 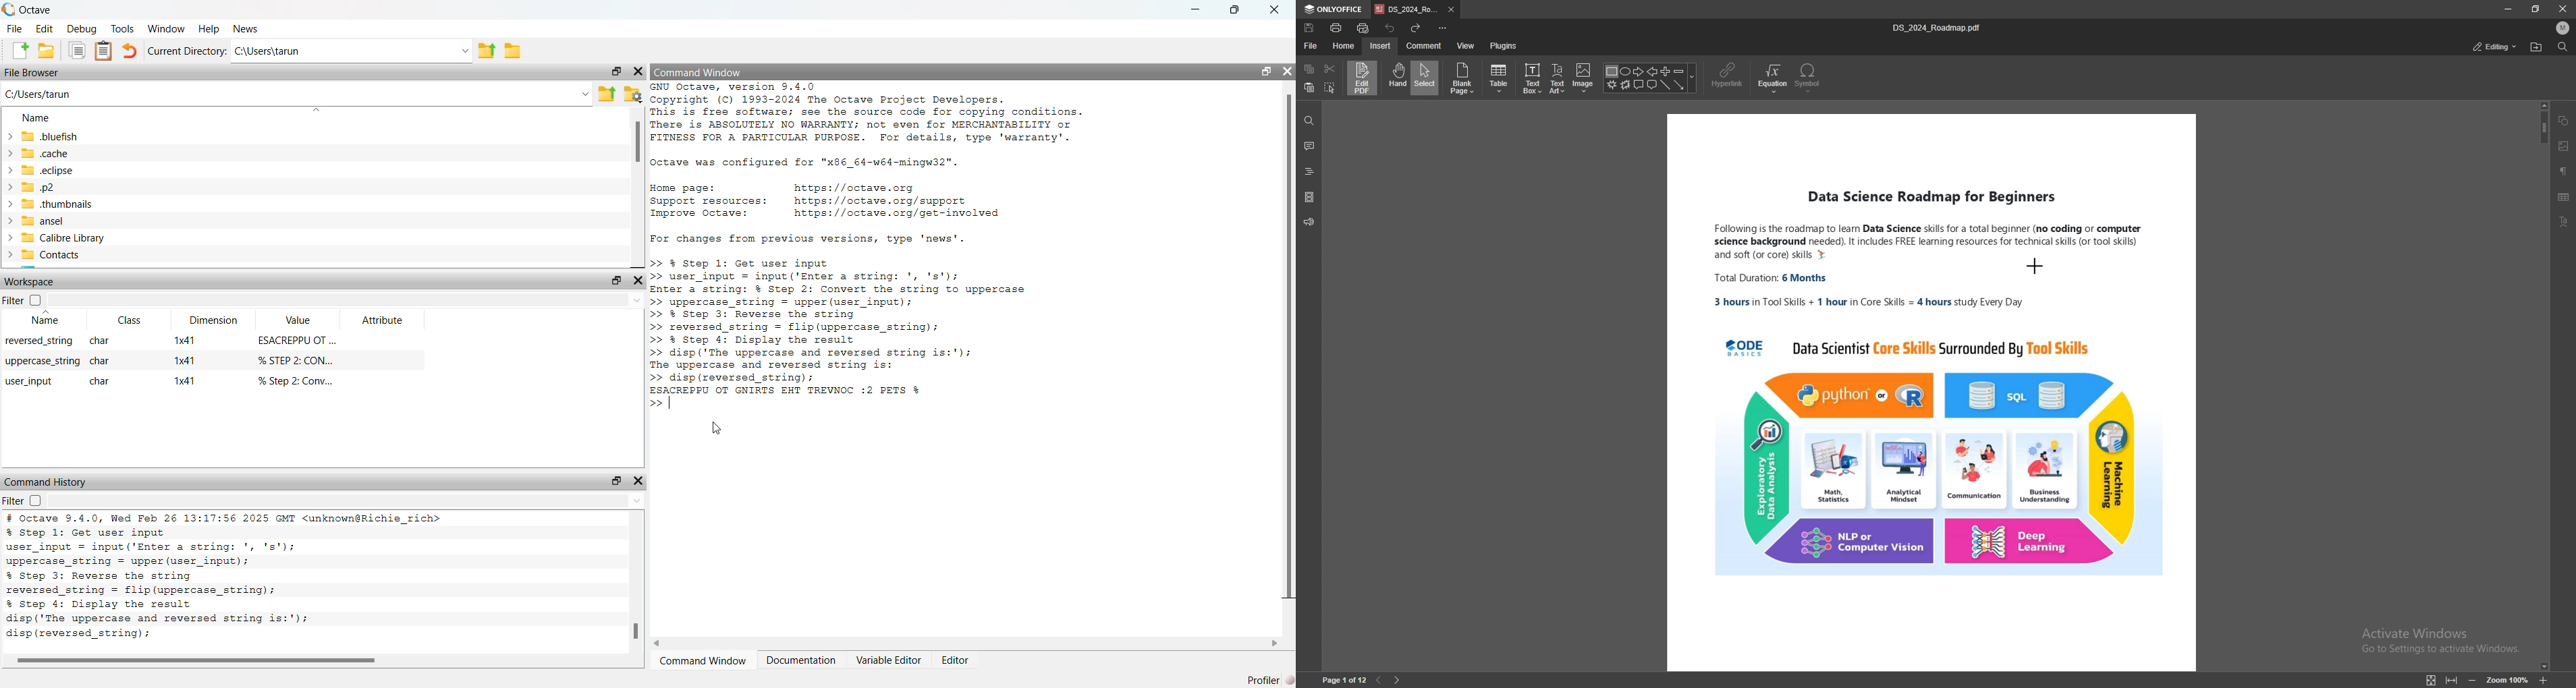 What do you see at coordinates (194, 662) in the screenshot?
I see `scrollbar` at bounding box center [194, 662].